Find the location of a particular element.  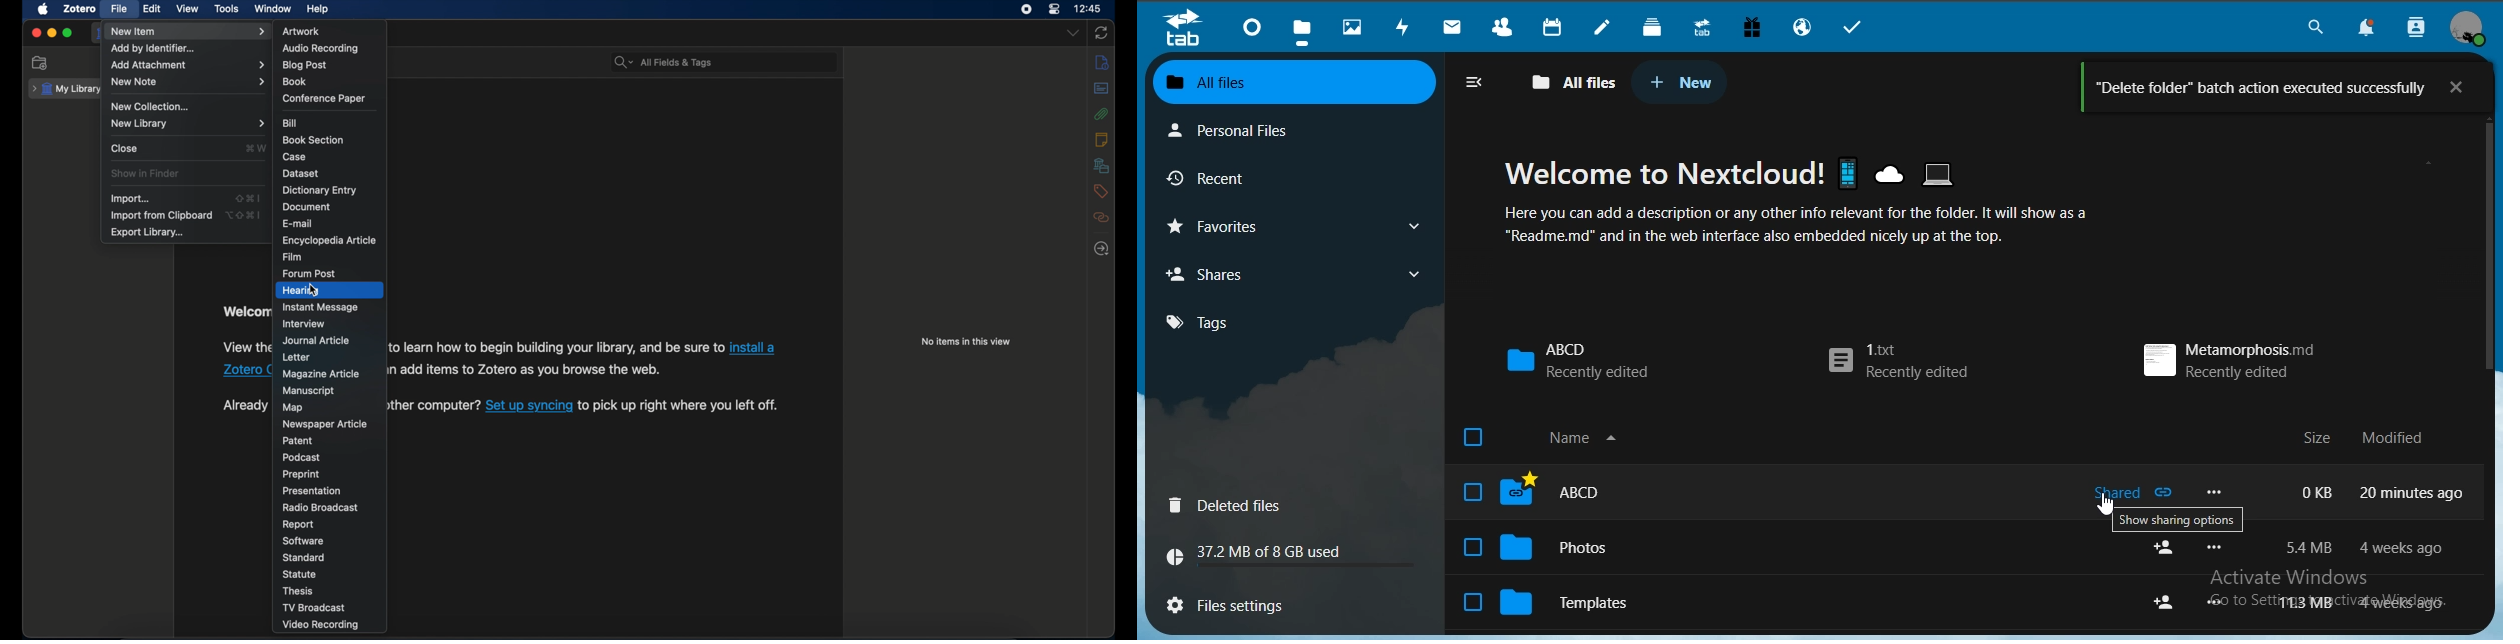

edit is located at coordinates (153, 9).